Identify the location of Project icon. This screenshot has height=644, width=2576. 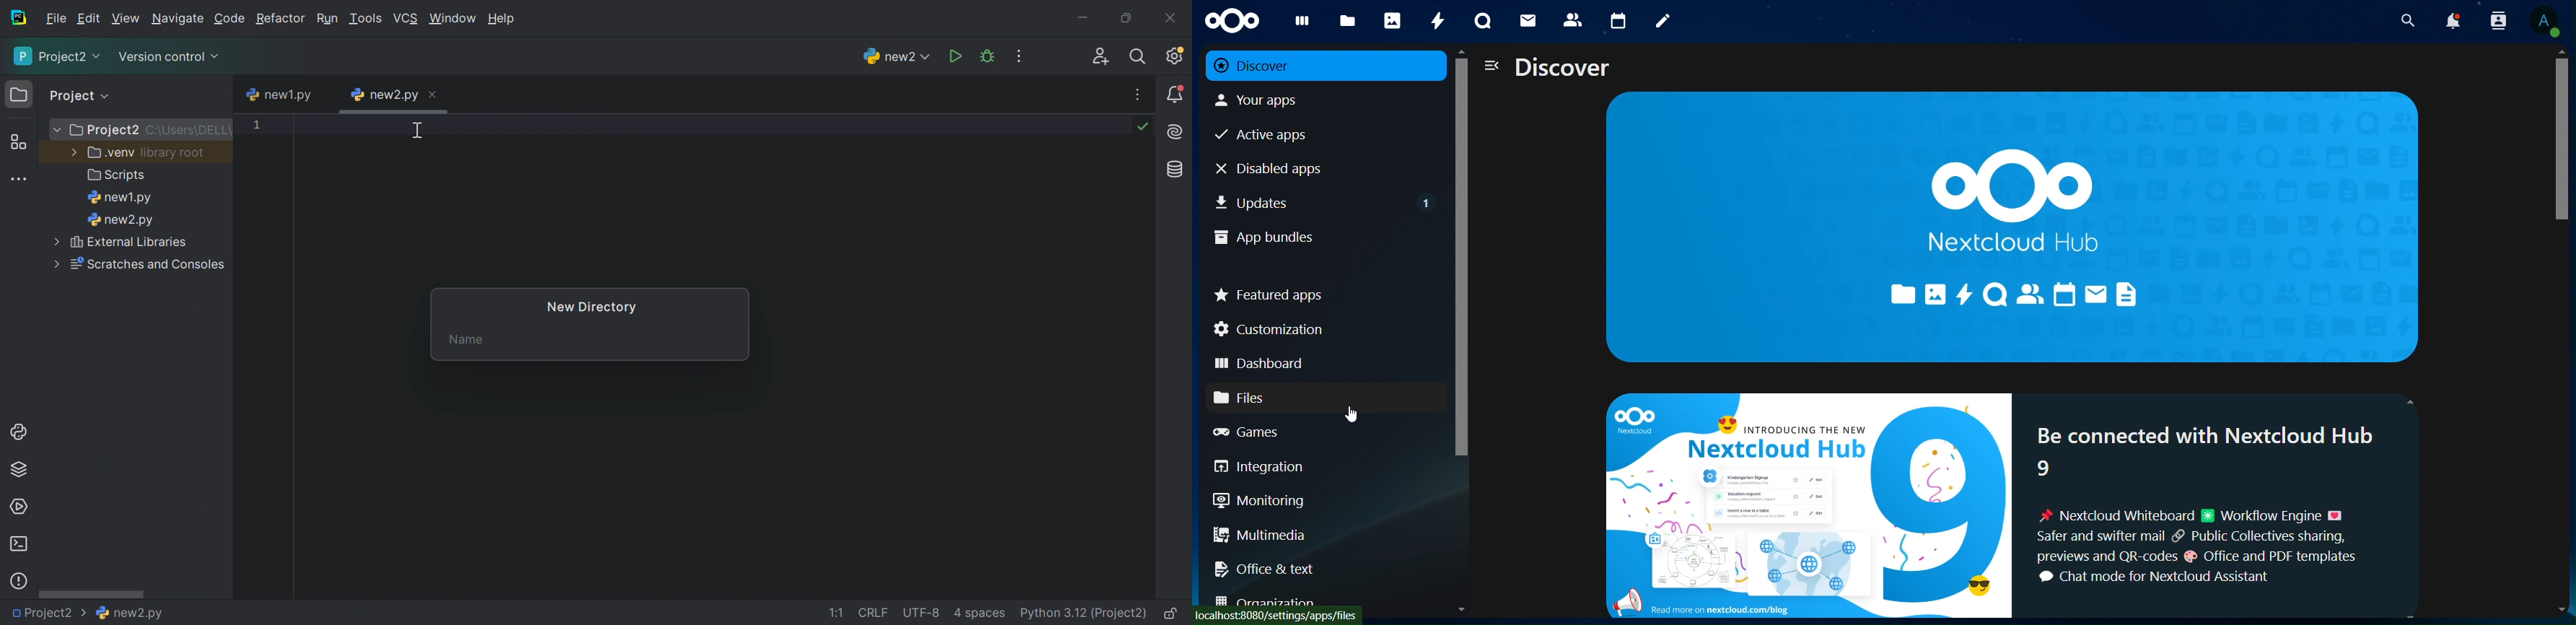
(19, 93).